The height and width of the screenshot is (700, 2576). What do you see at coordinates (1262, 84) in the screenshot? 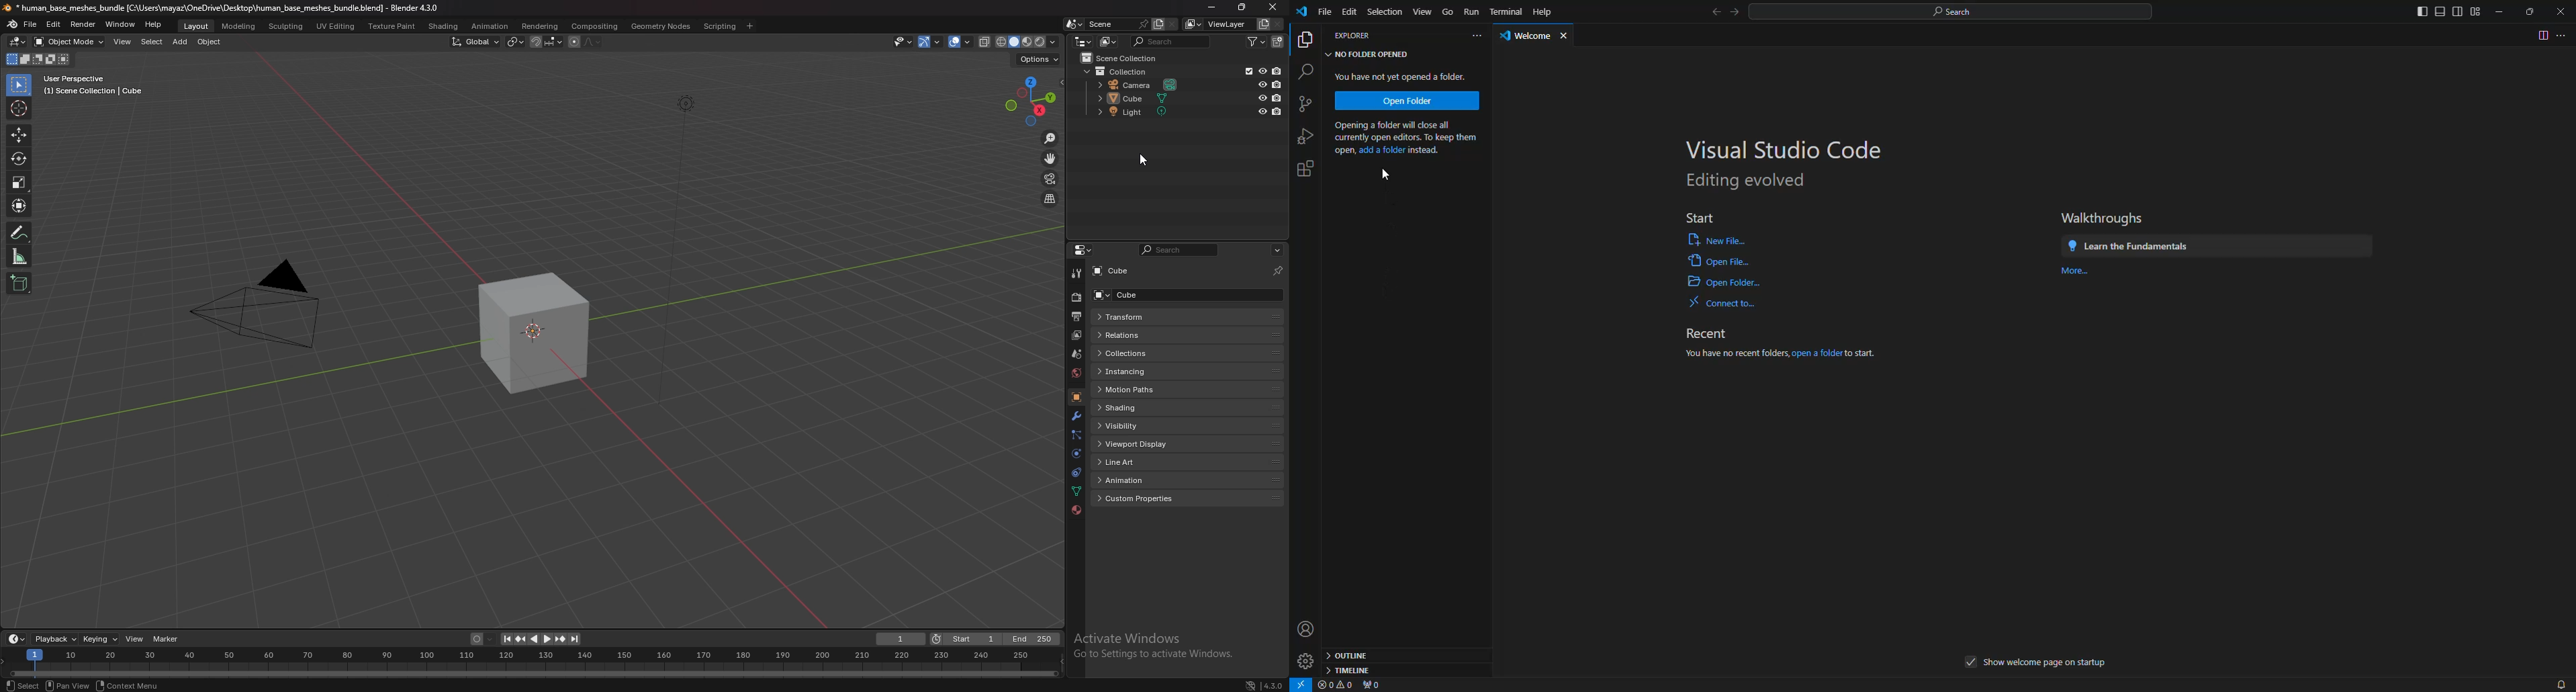
I see `hide in viewport` at bounding box center [1262, 84].